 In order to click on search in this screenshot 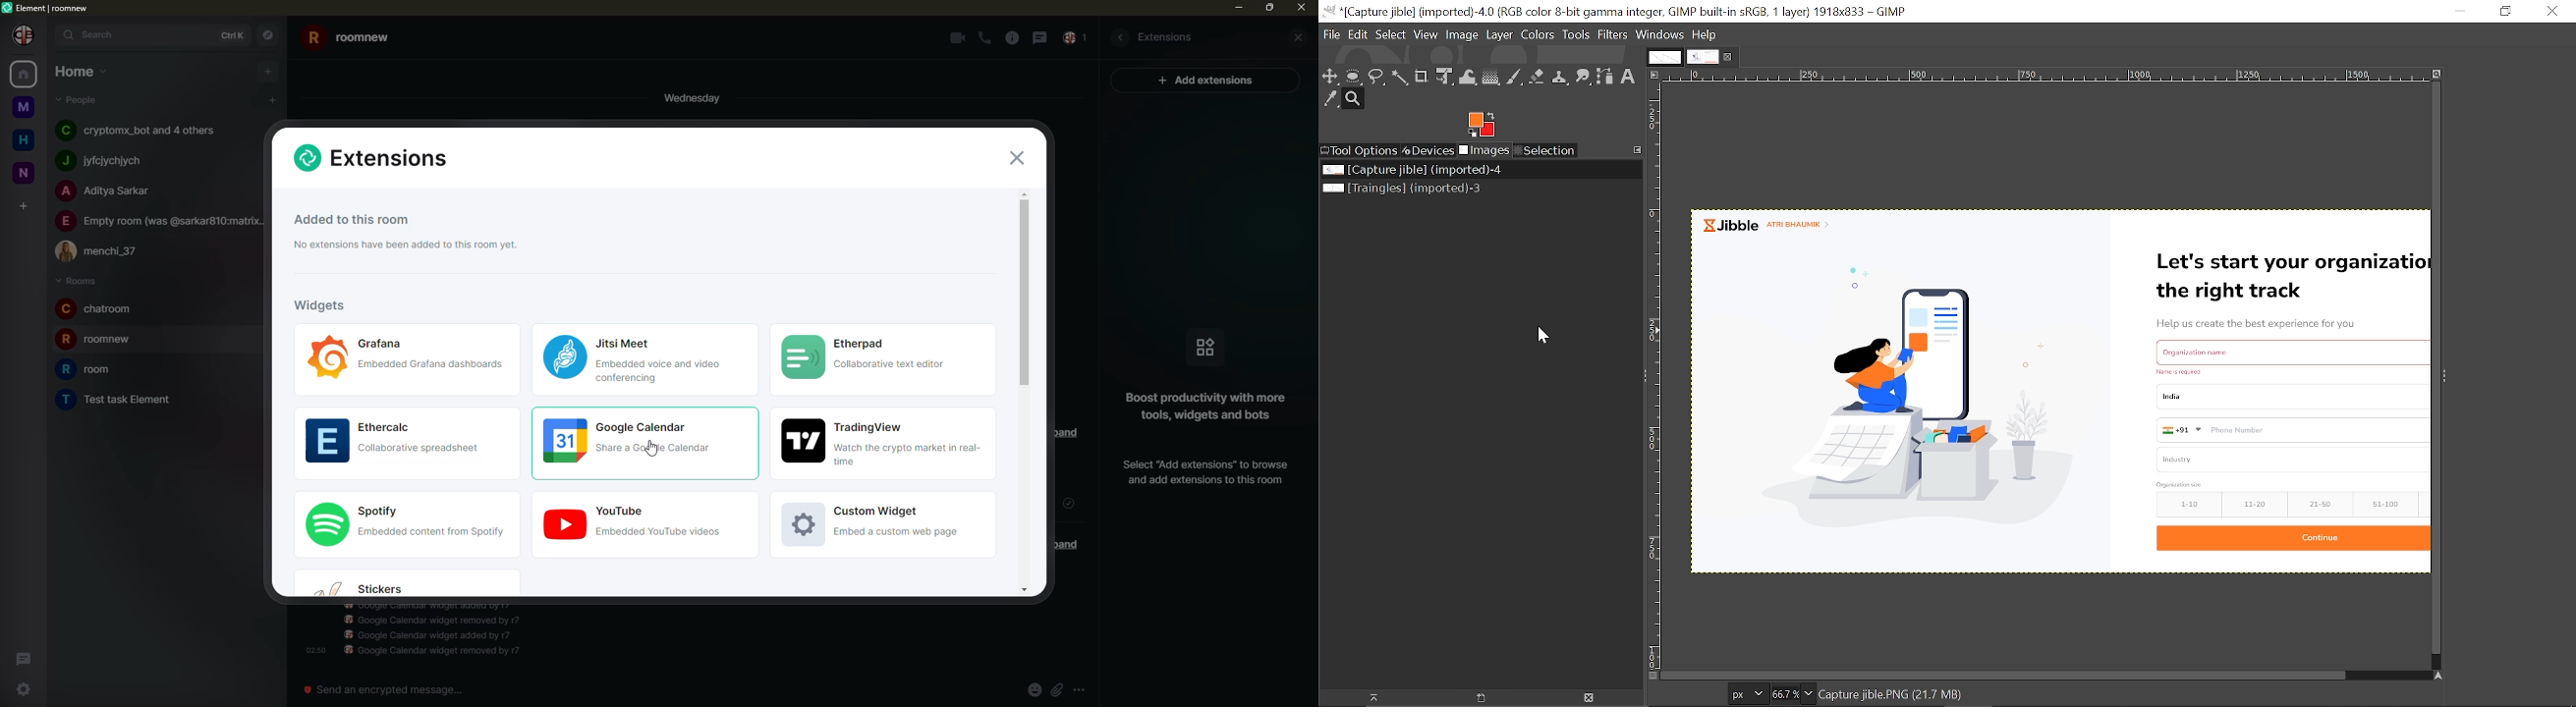, I will do `click(93, 36)`.